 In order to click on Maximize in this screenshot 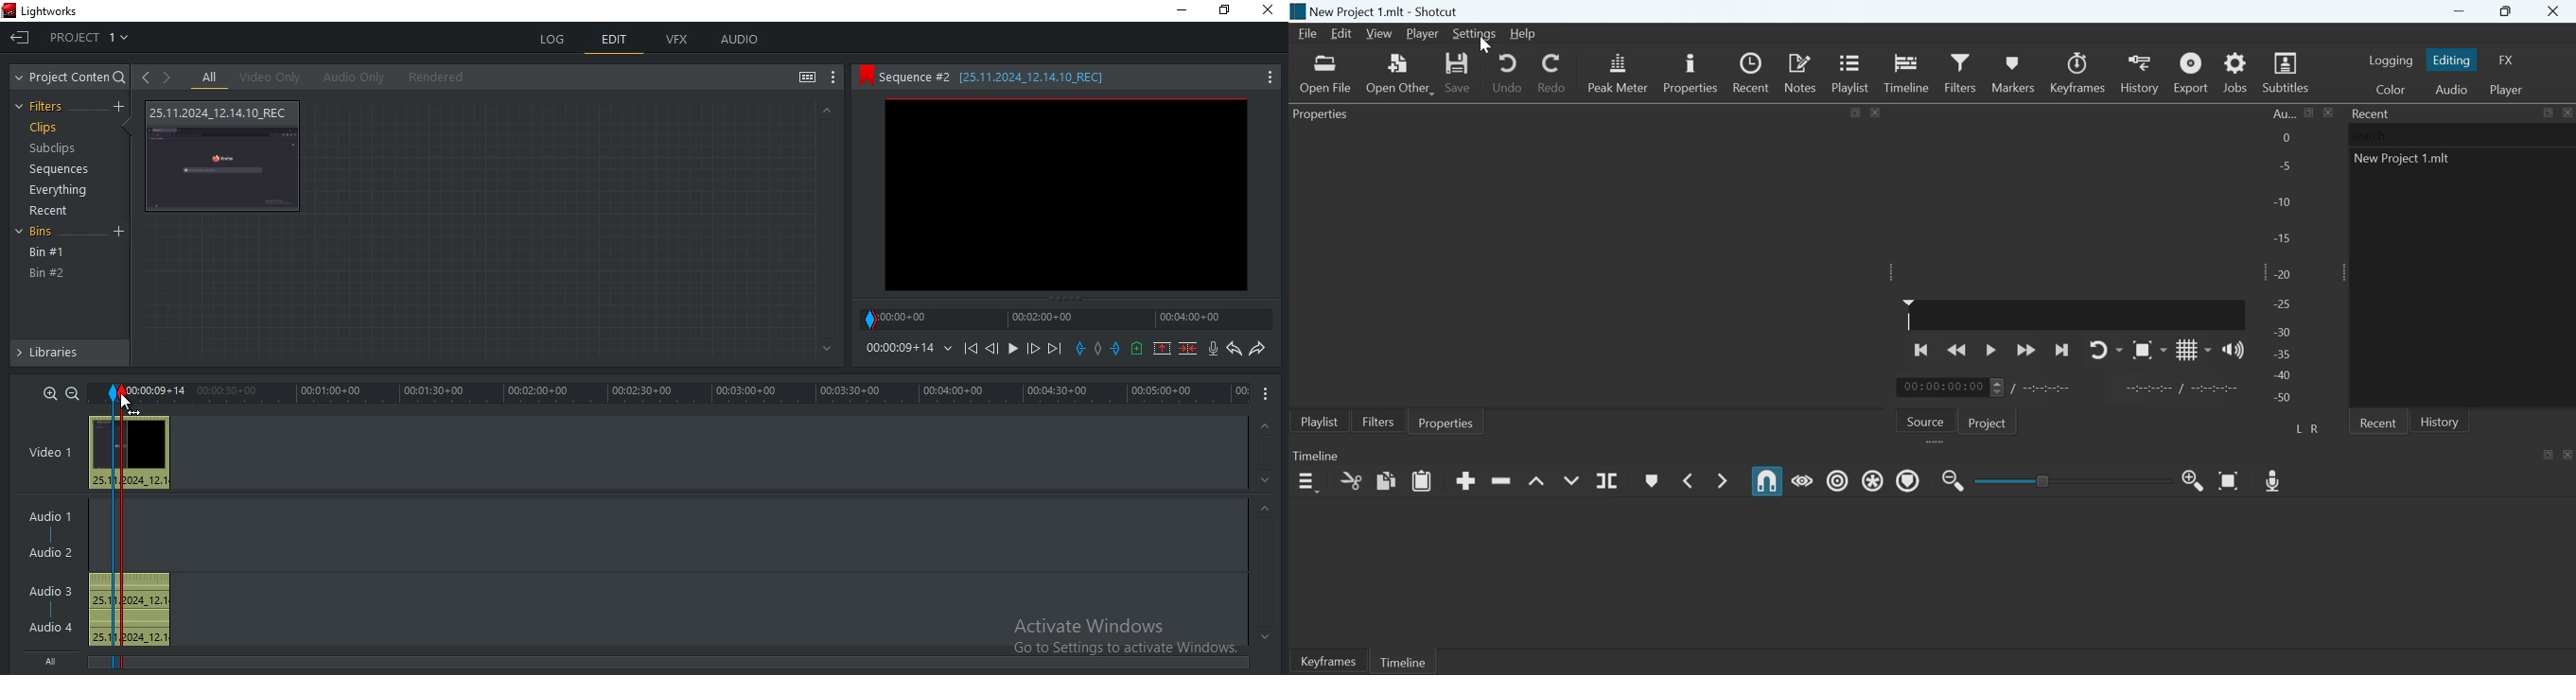, I will do `click(2508, 12)`.